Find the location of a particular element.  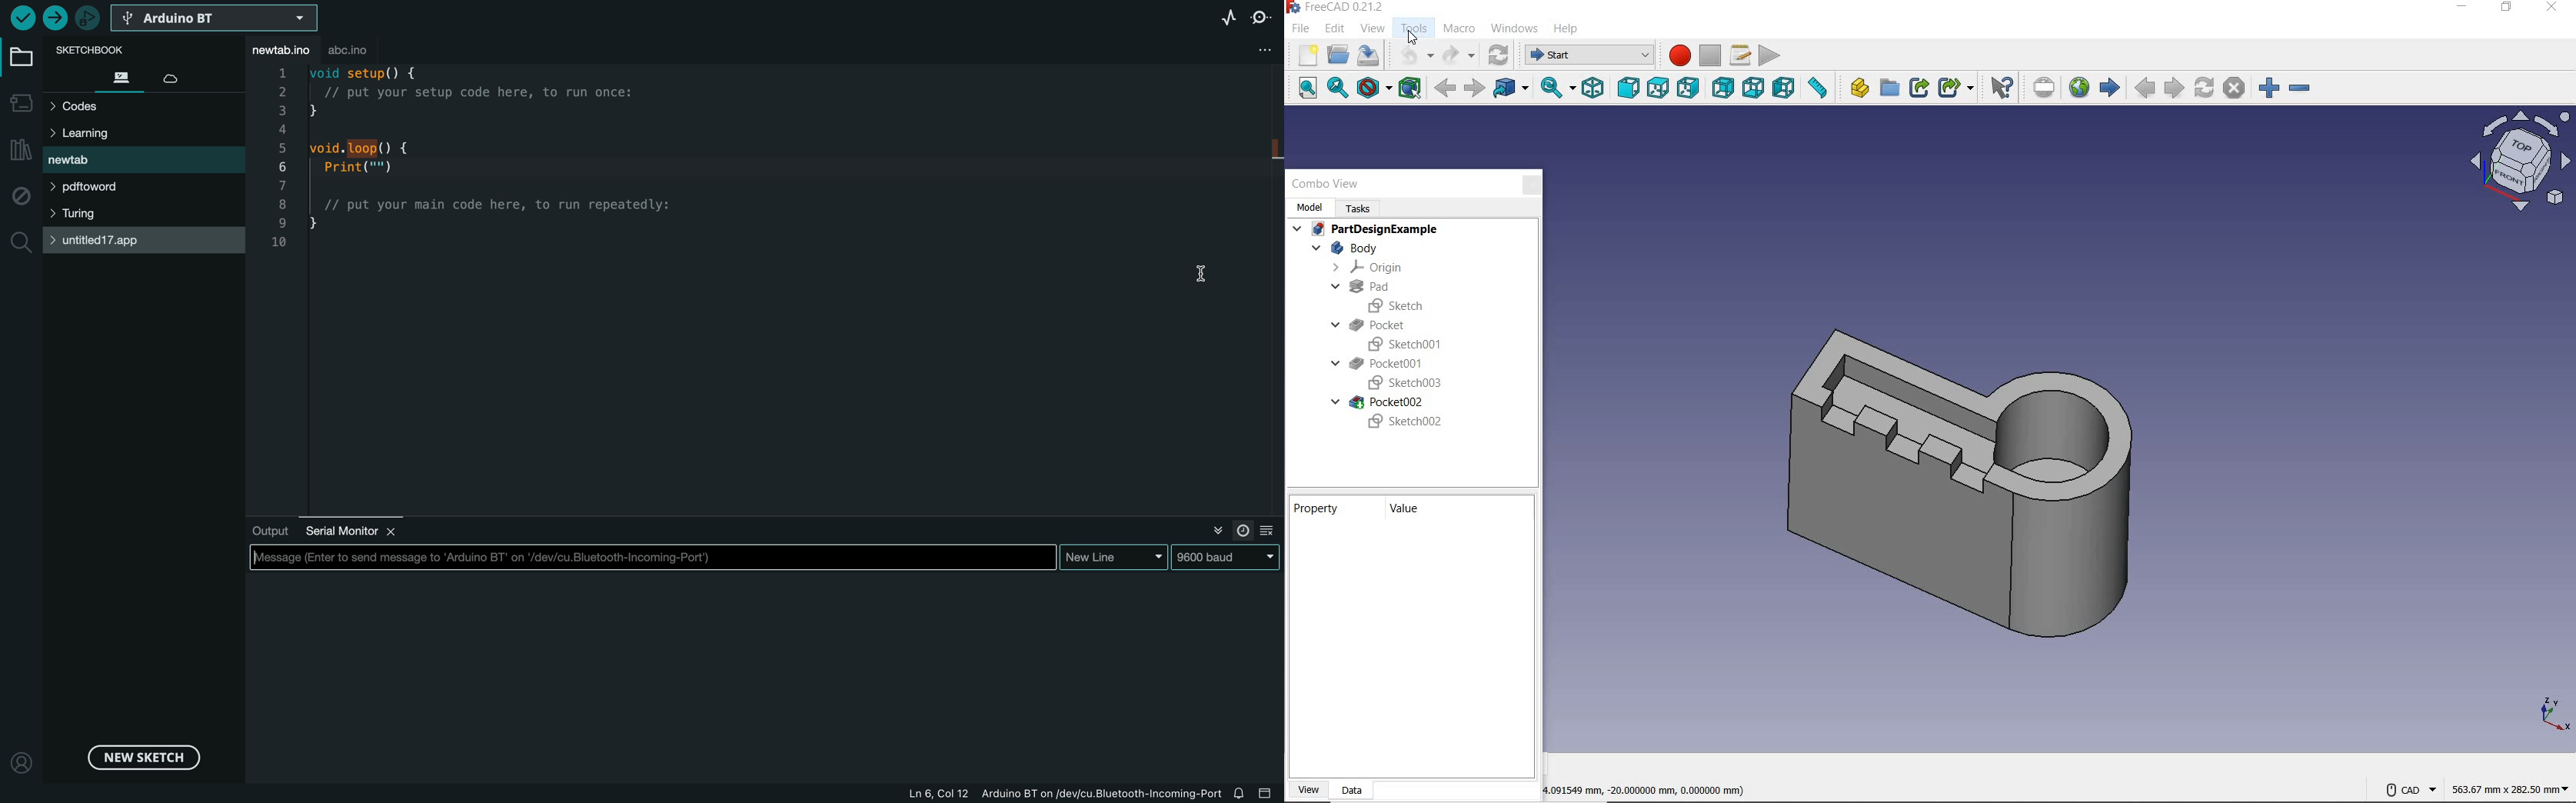

Start page is located at coordinates (2109, 90).